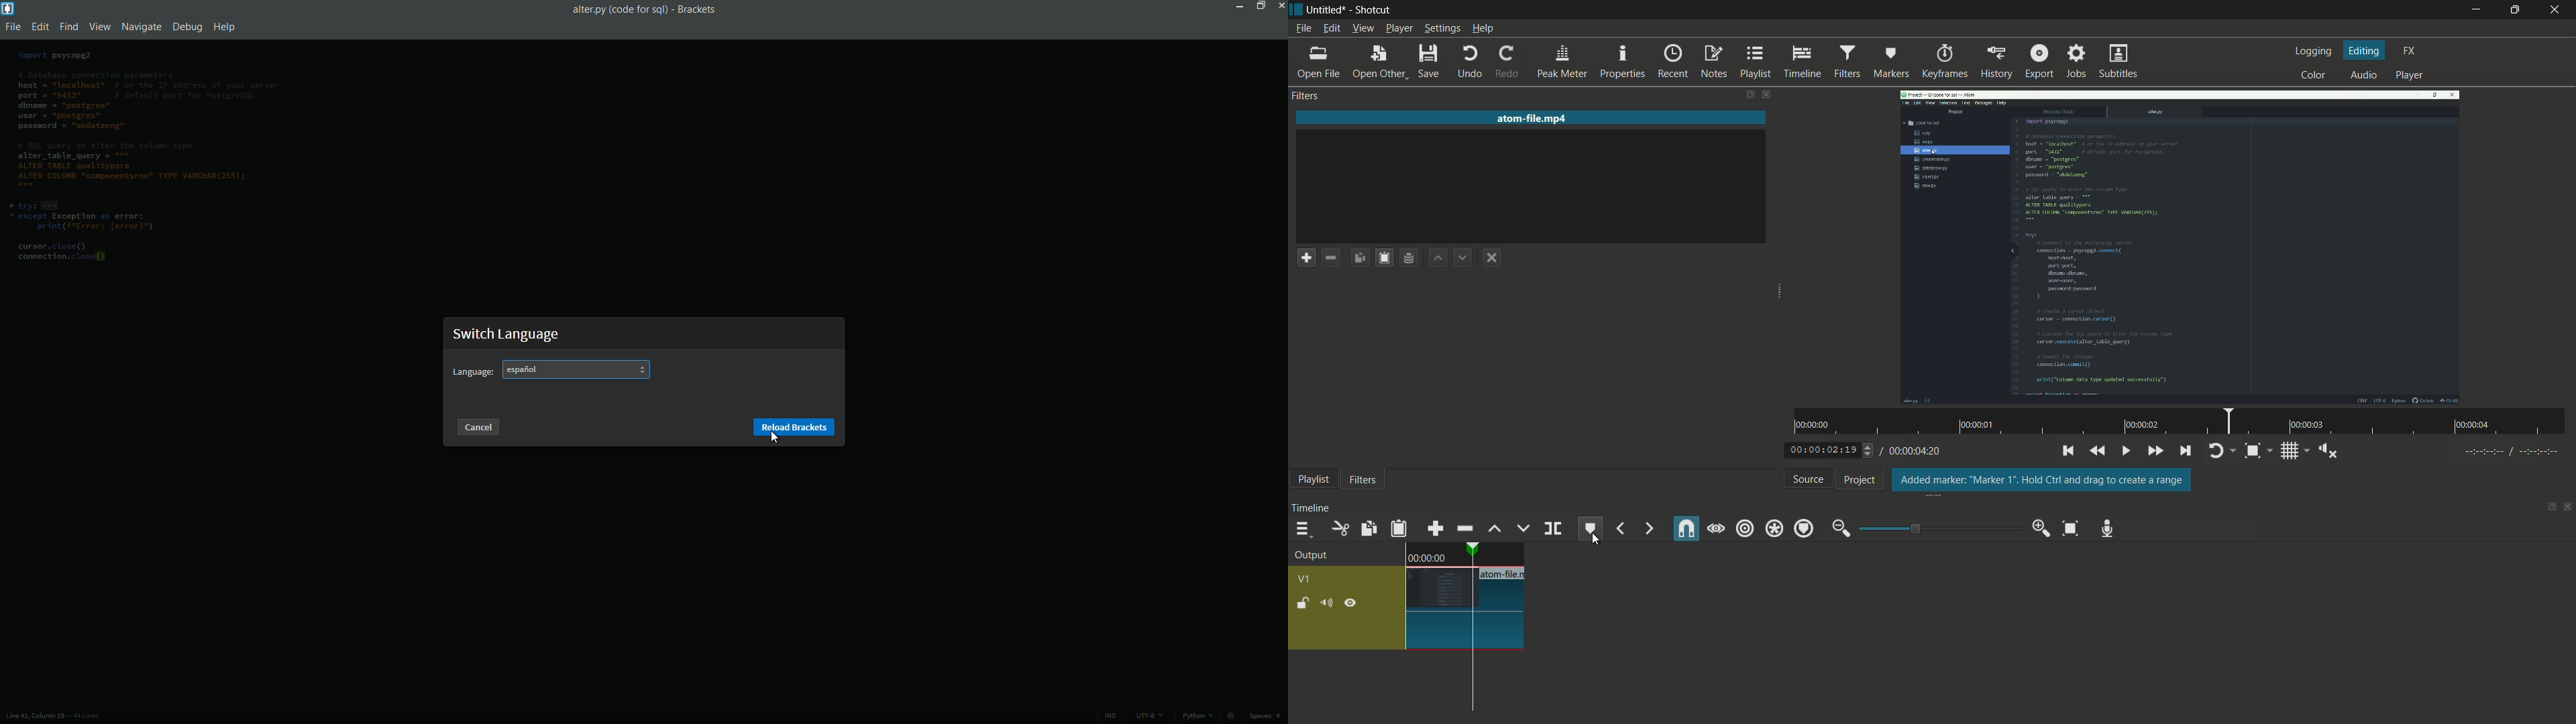  Describe the element at coordinates (1491, 257) in the screenshot. I see `deselect the filter` at that location.